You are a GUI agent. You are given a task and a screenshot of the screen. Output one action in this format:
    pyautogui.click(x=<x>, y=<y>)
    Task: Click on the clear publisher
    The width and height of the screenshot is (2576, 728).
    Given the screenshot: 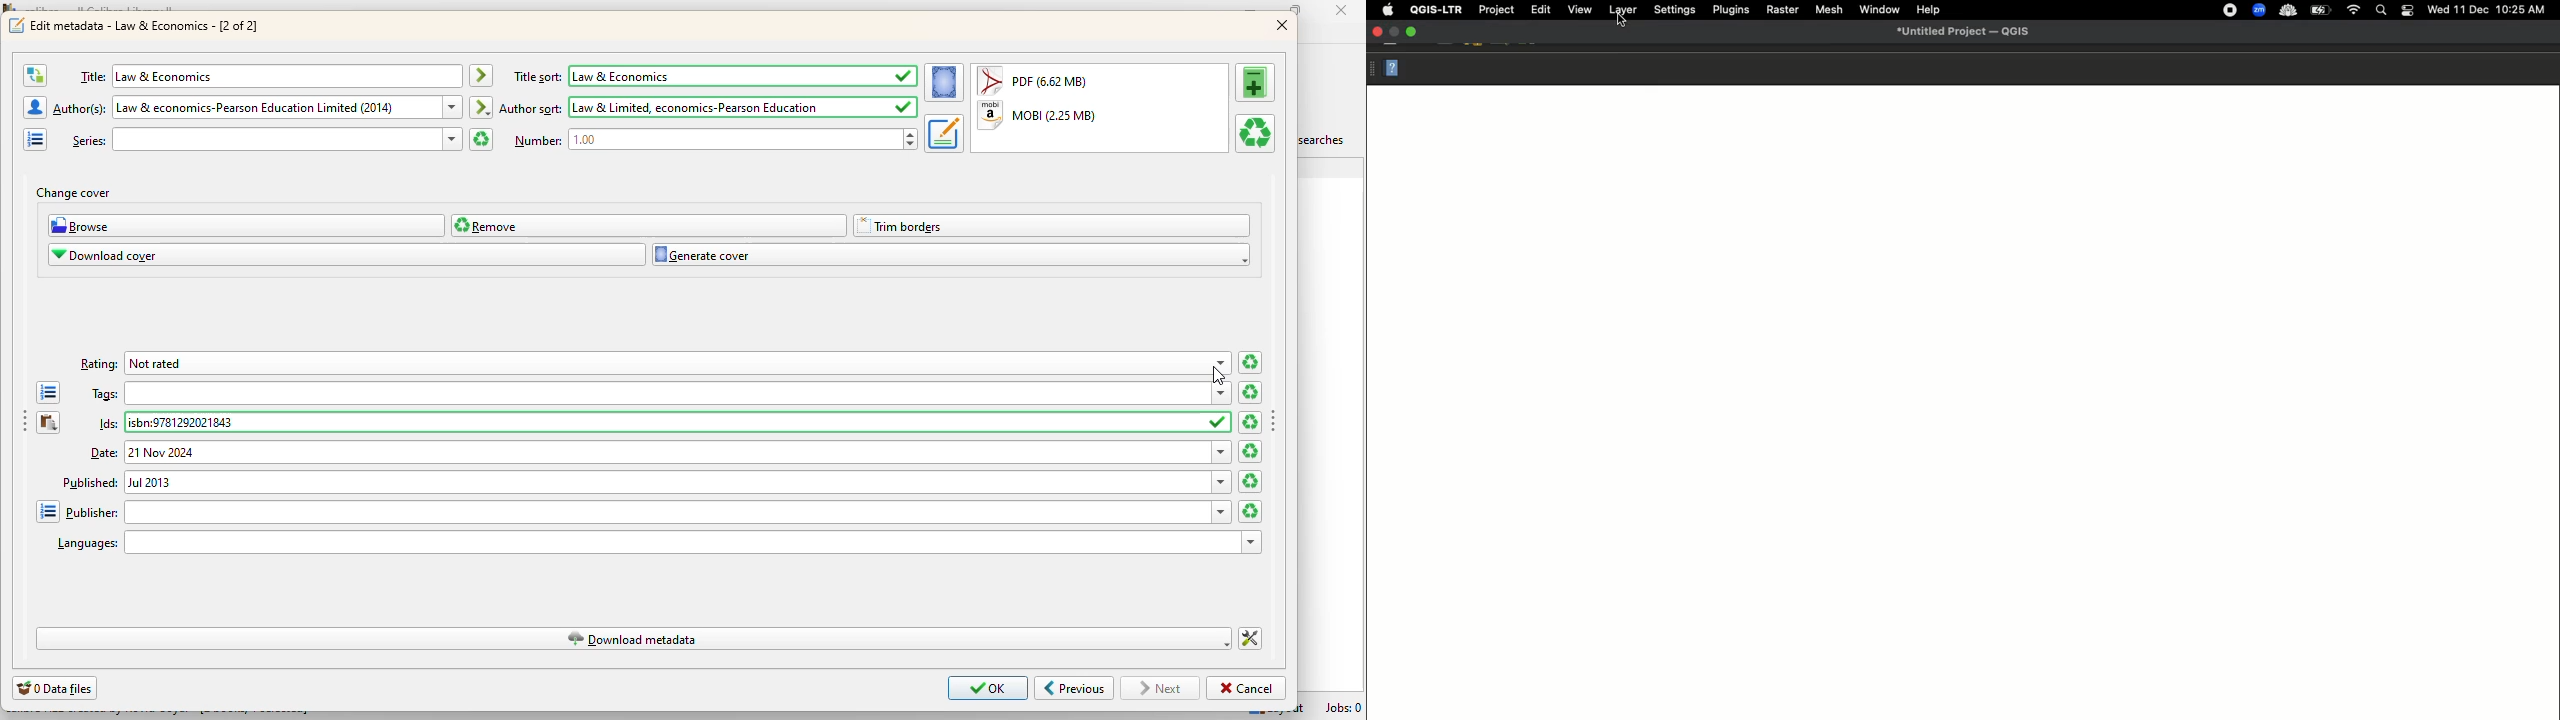 What is the action you would take?
    pyautogui.click(x=1250, y=511)
    